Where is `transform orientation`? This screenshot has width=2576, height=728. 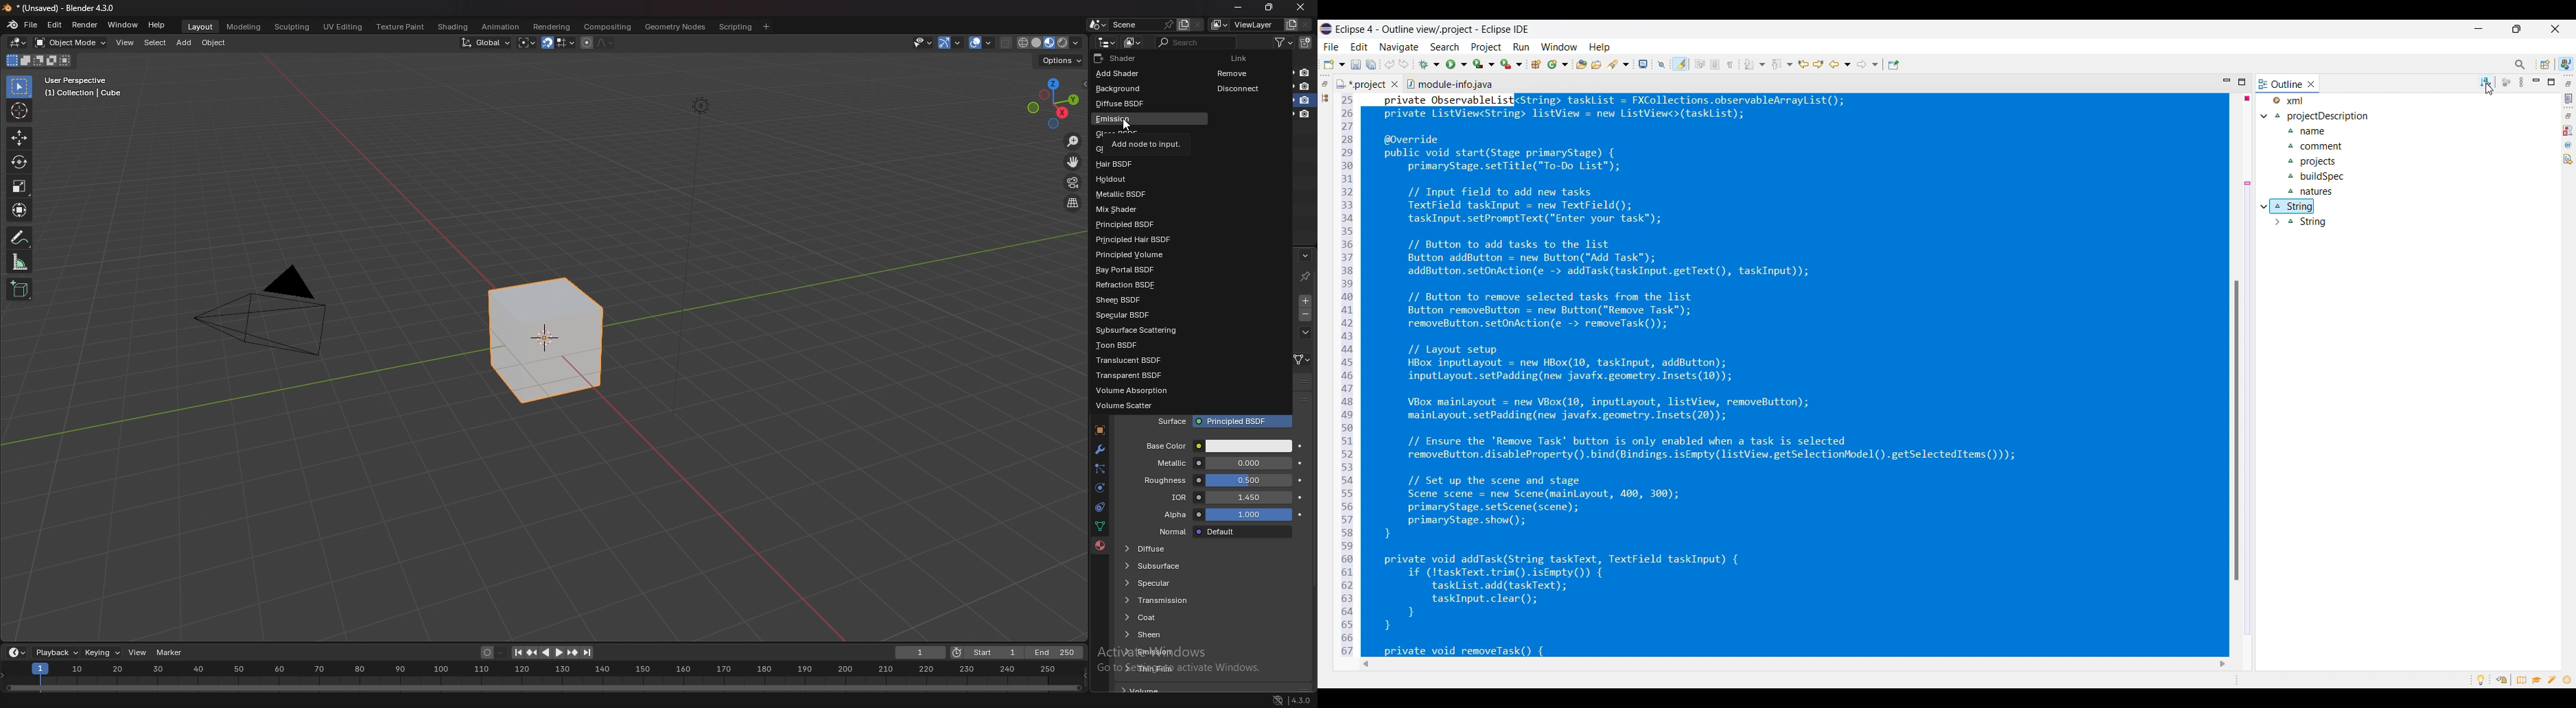
transform orientation is located at coordinates (486, 42).